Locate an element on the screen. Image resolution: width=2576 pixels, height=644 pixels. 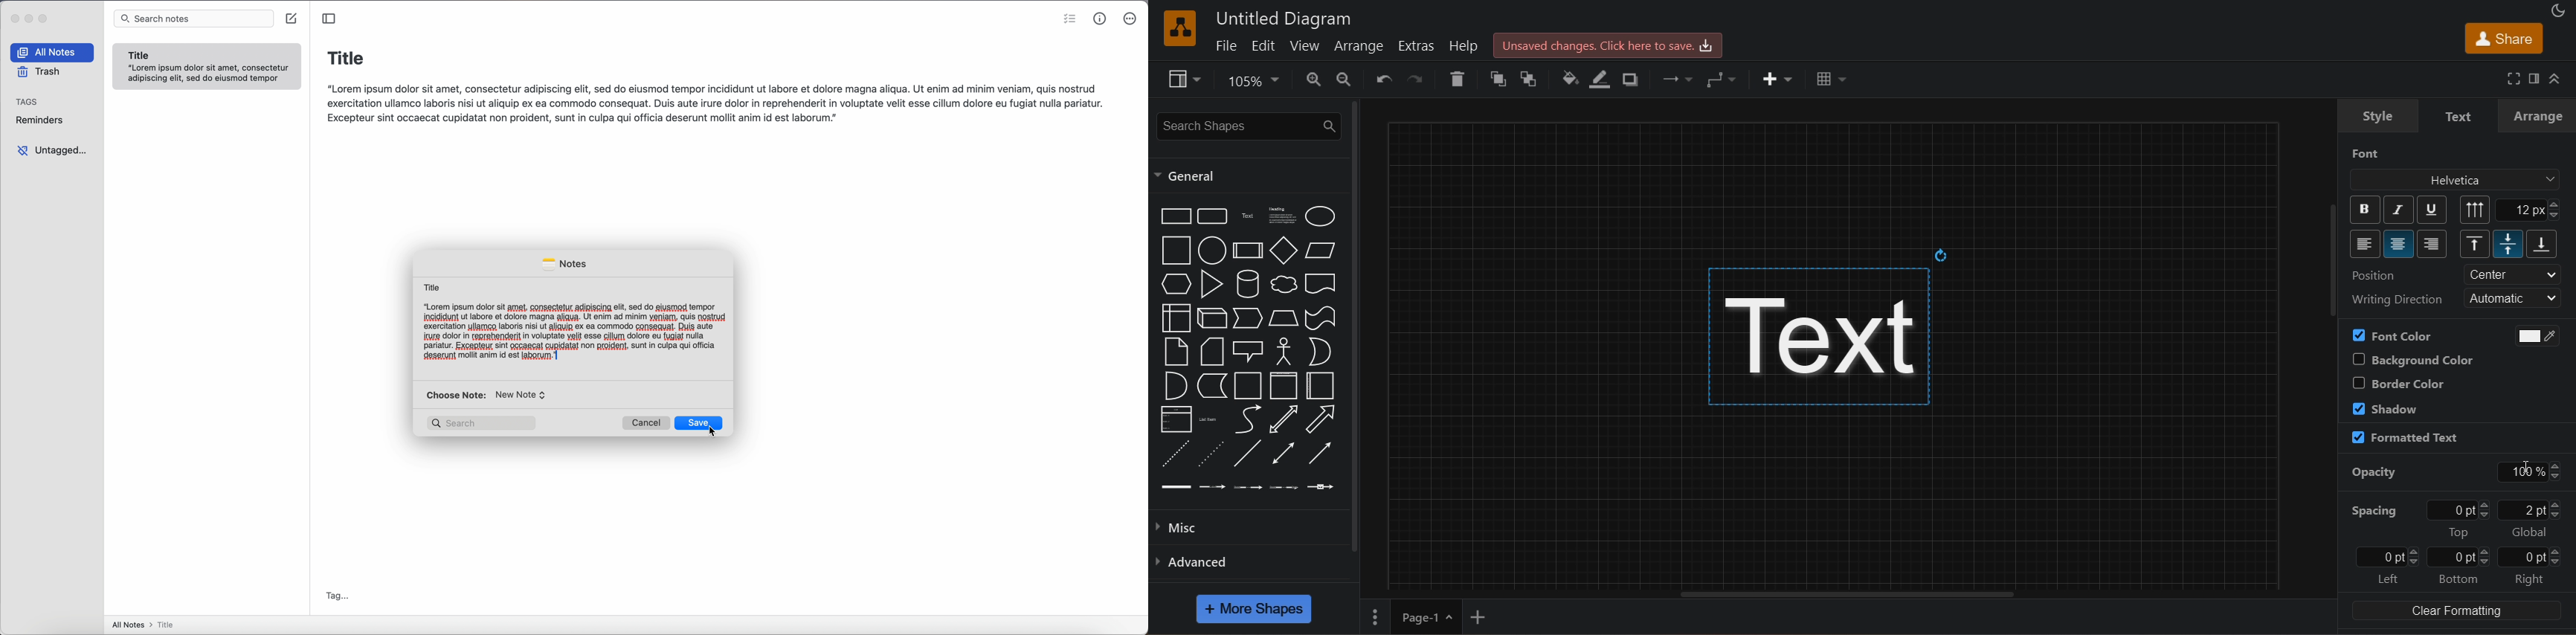
all notes is located at coordinates (54, 53).